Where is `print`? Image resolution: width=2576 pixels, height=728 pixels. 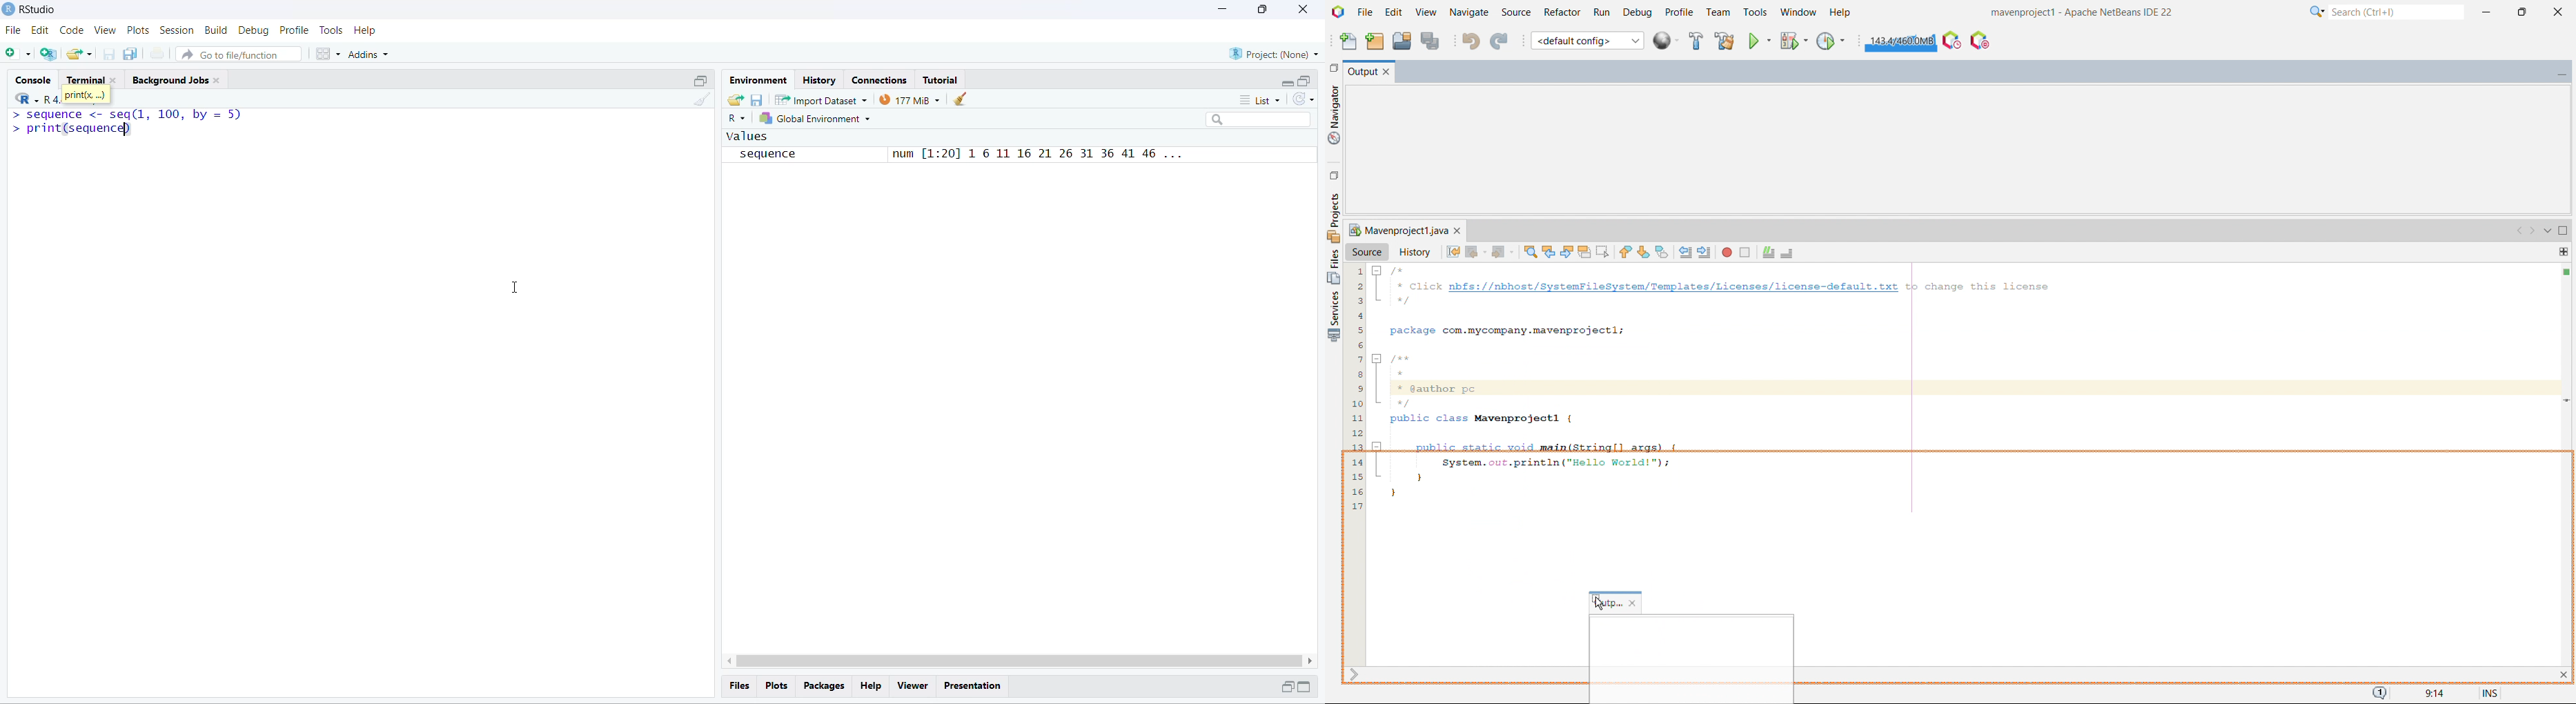
print is located at coordinates (157, 52).